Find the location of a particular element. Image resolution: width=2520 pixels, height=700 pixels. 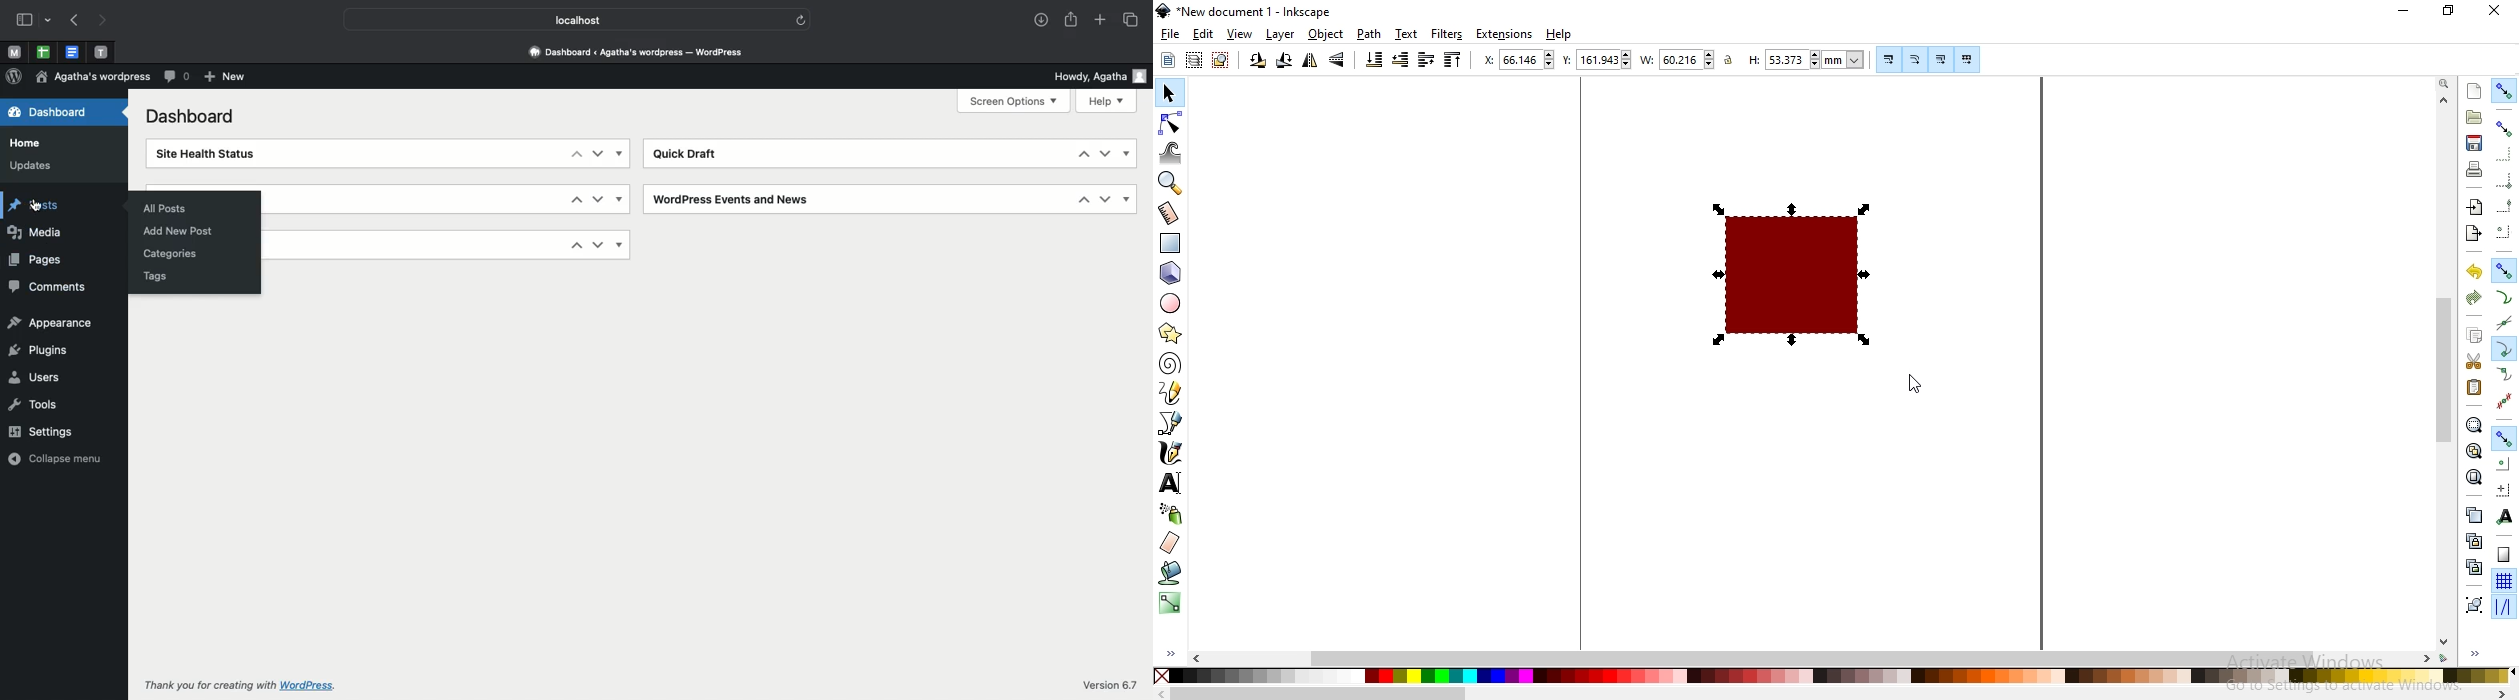

create and edit text objects is located at coordinates (1170, 481).